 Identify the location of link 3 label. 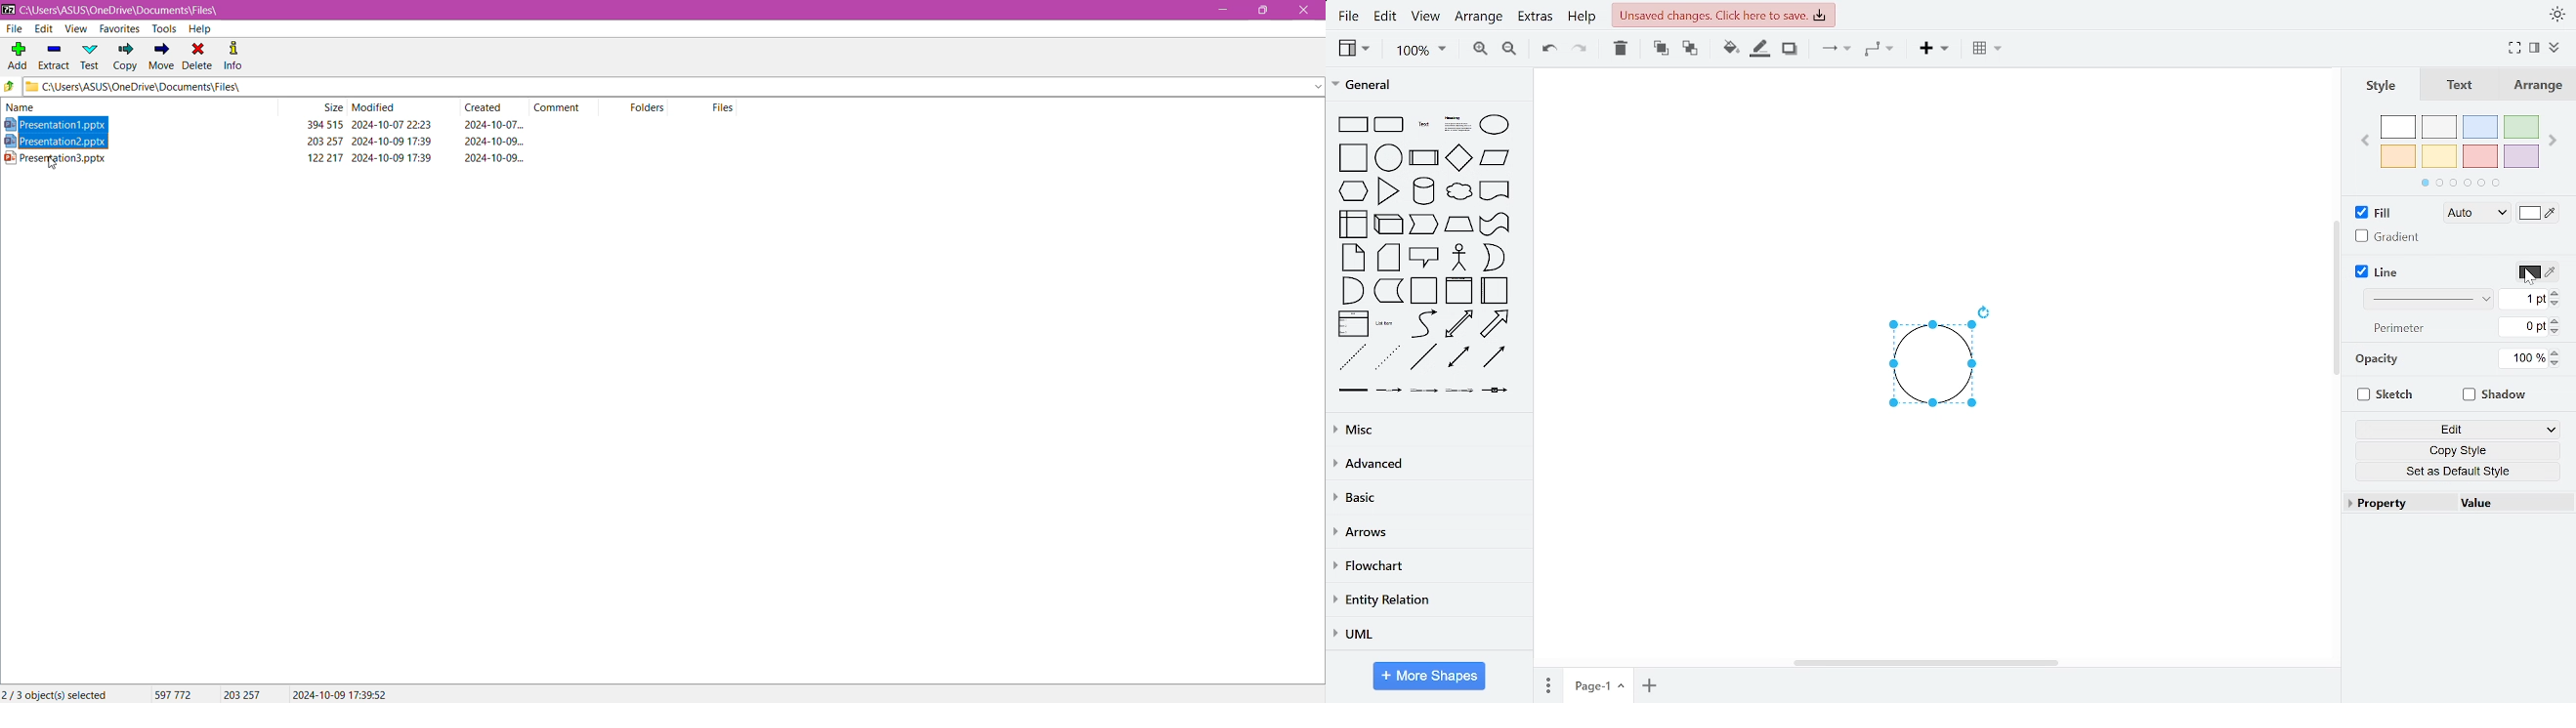
(1459, 391).